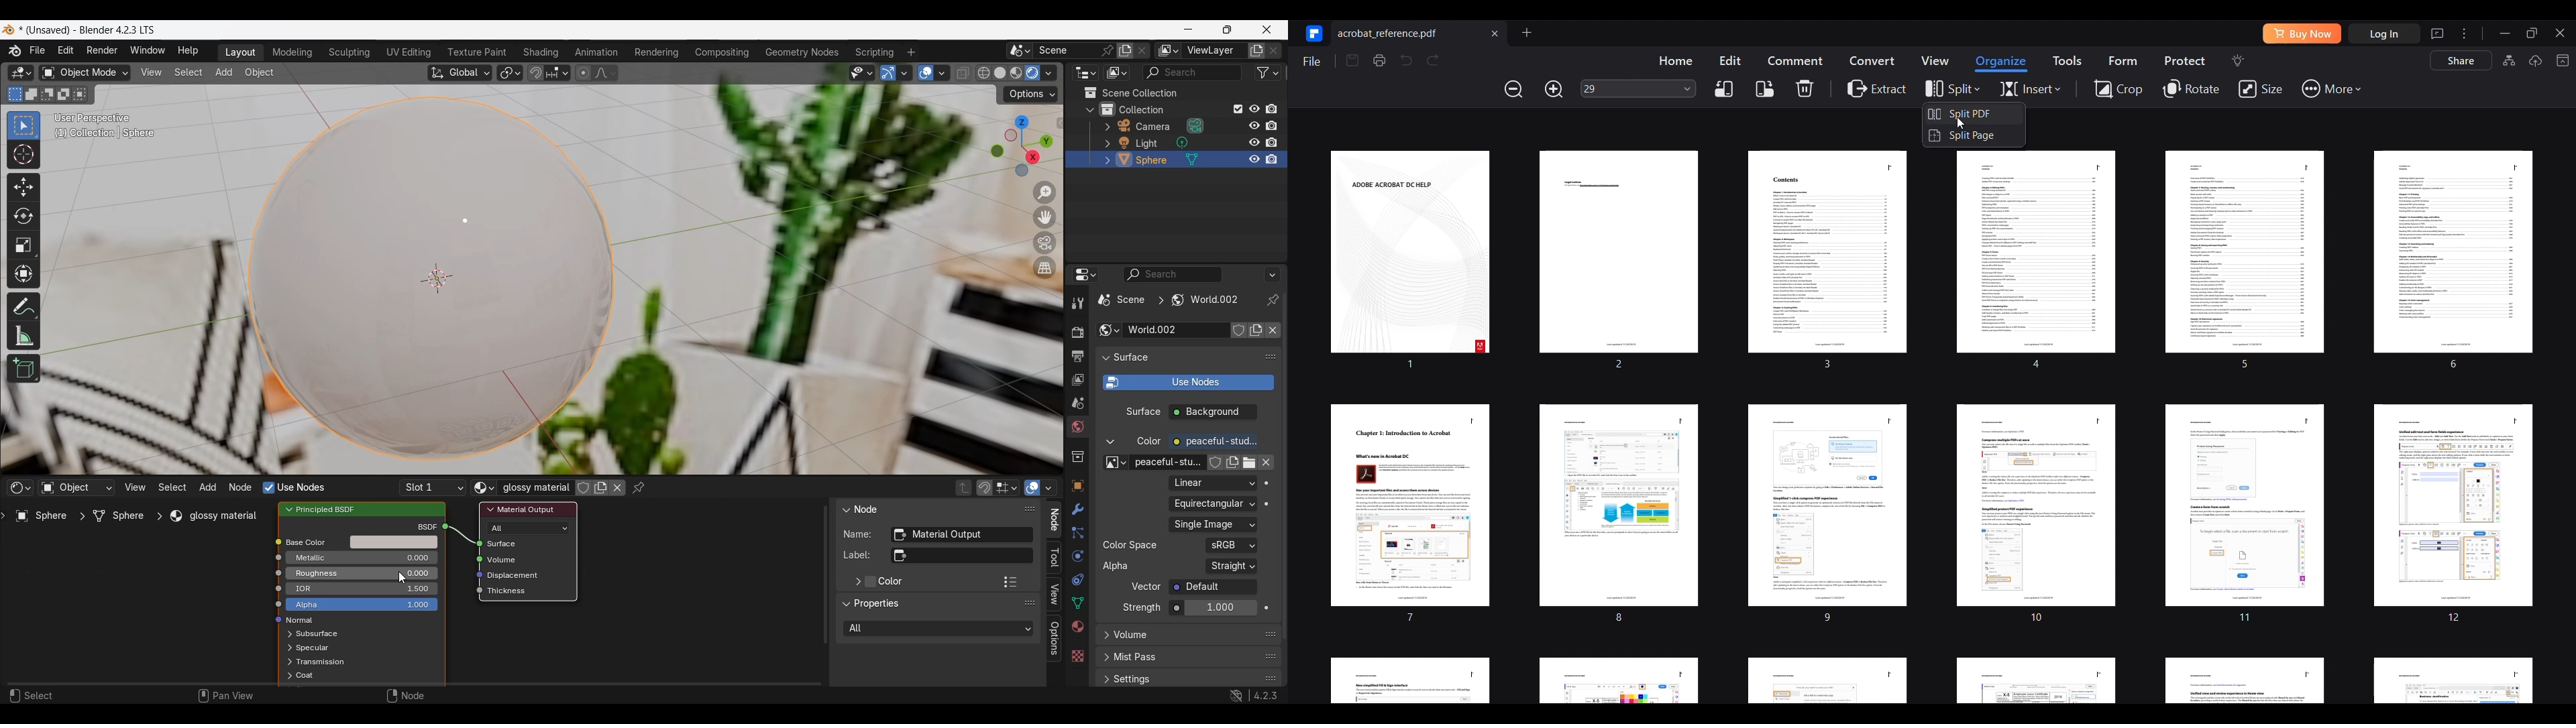 The height and width of the screenshot is (728, 2576). Describe the element at coordinates (189, 51) in the screenshot. I see `Help` at that location.